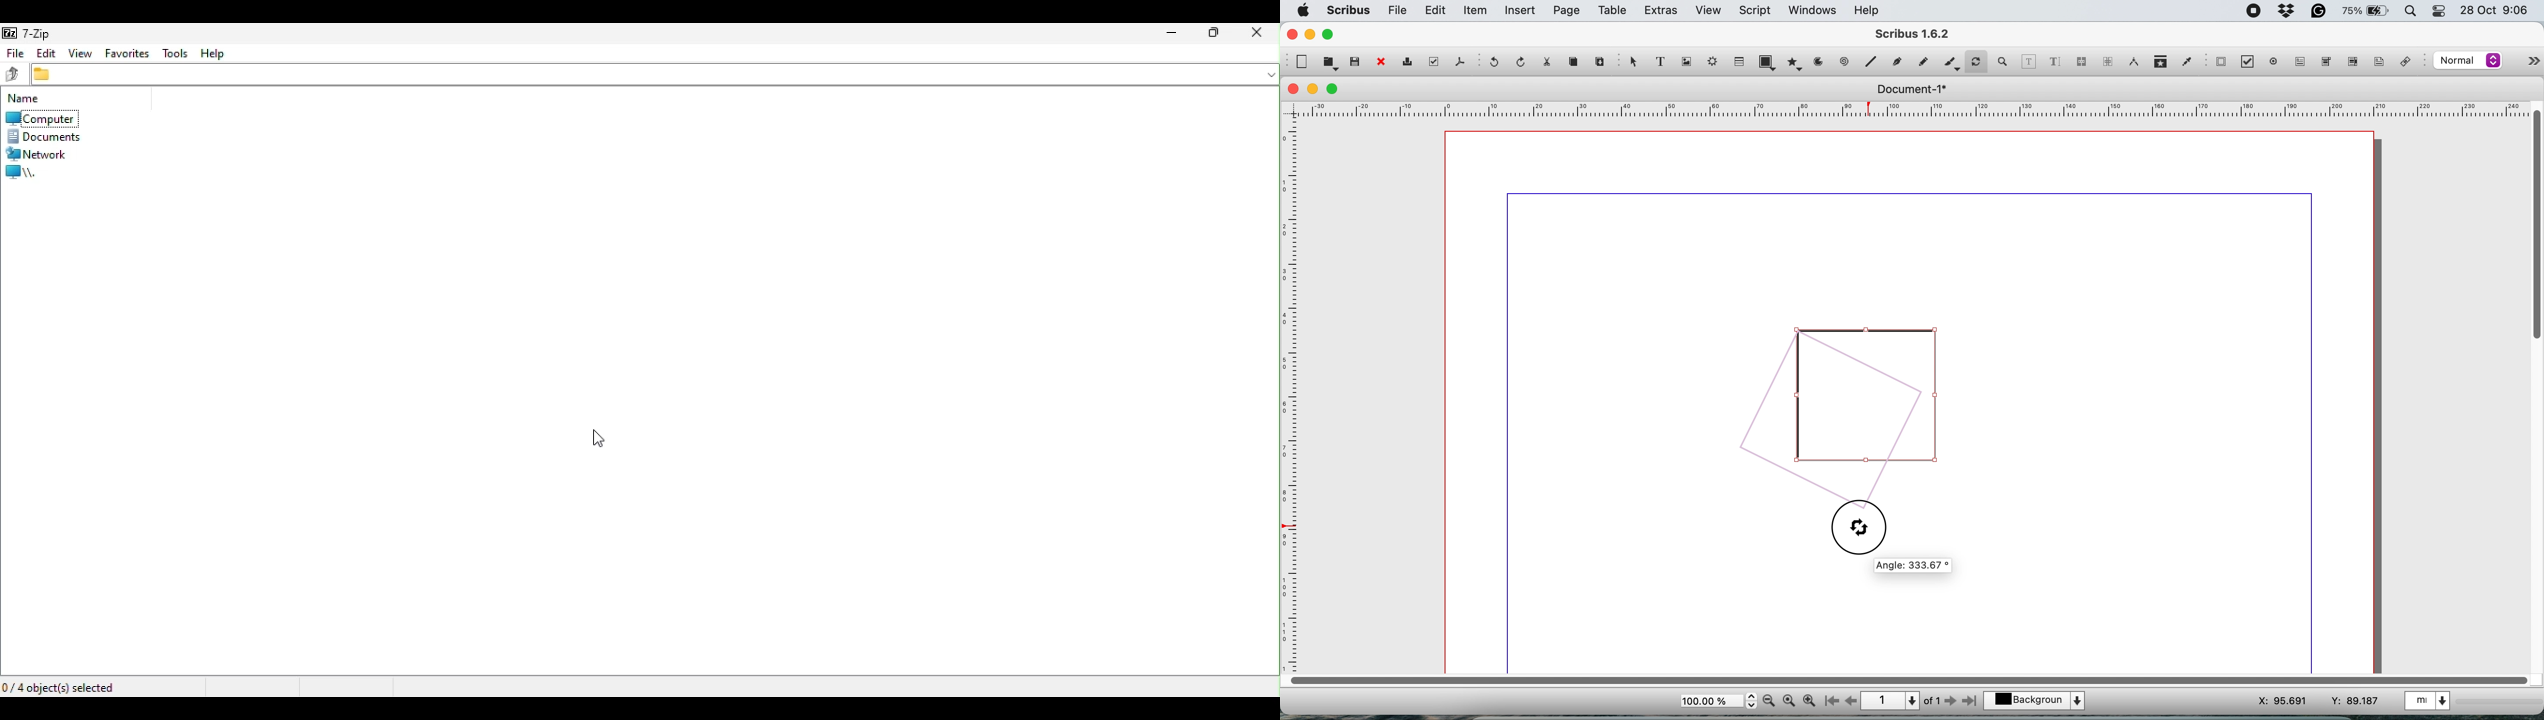 Image resolution: width=2548 pixels, height=728 pixels. I want to click on system logo, so click(1304, 10).